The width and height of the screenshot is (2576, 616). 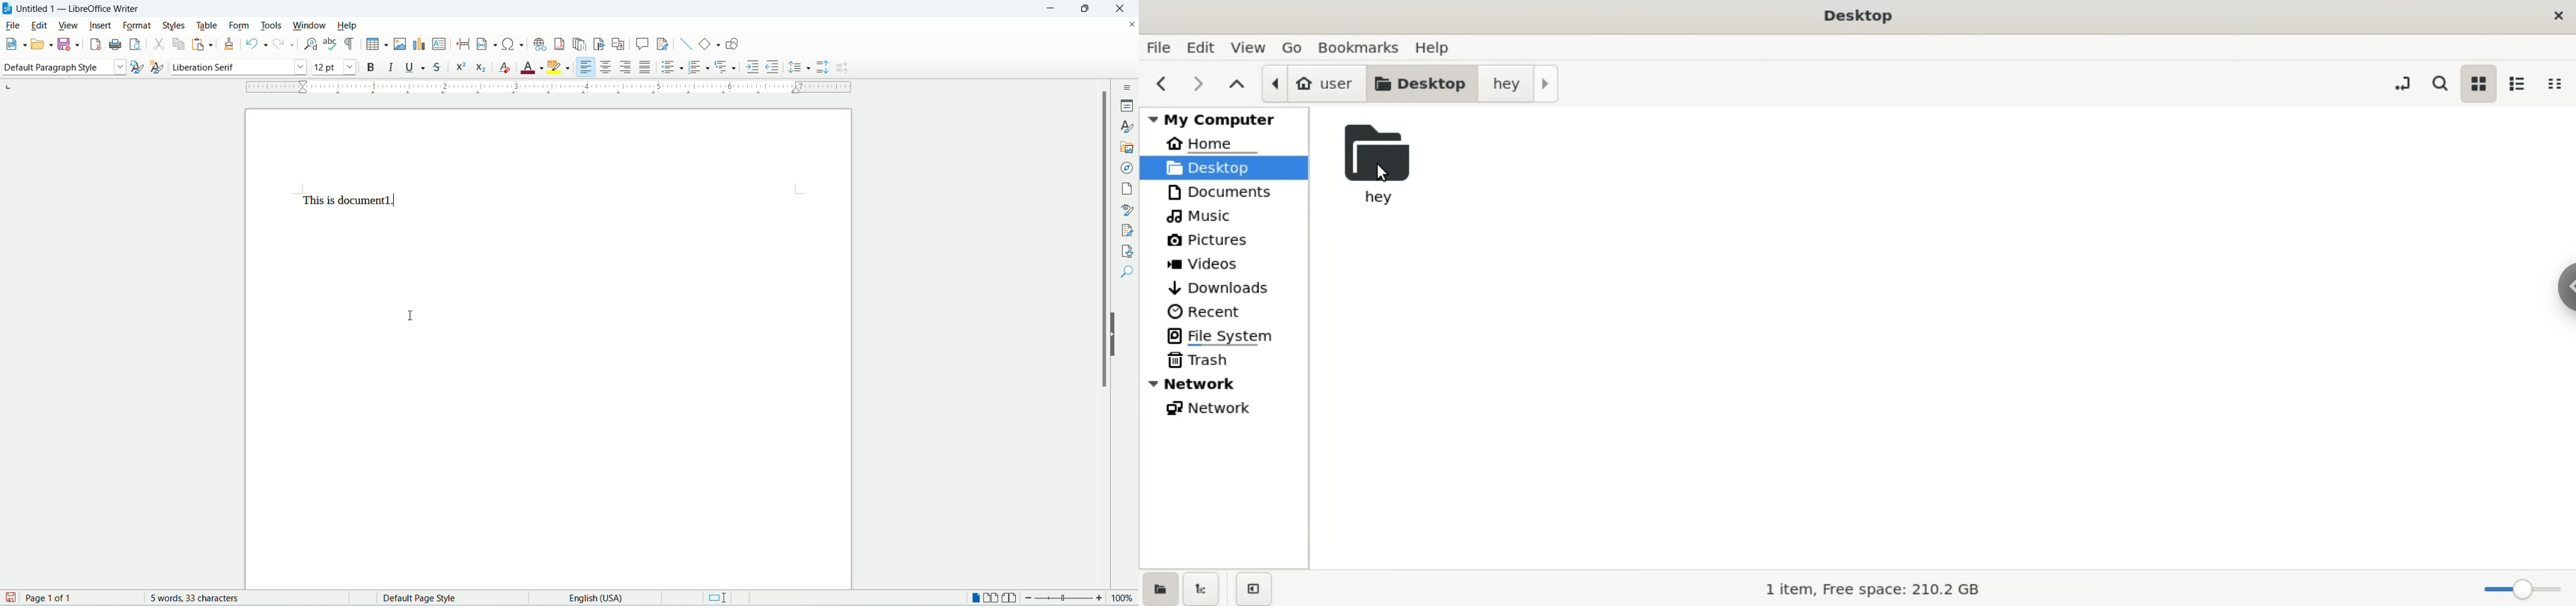 I want to click on help, so click(x=1440, y=47).